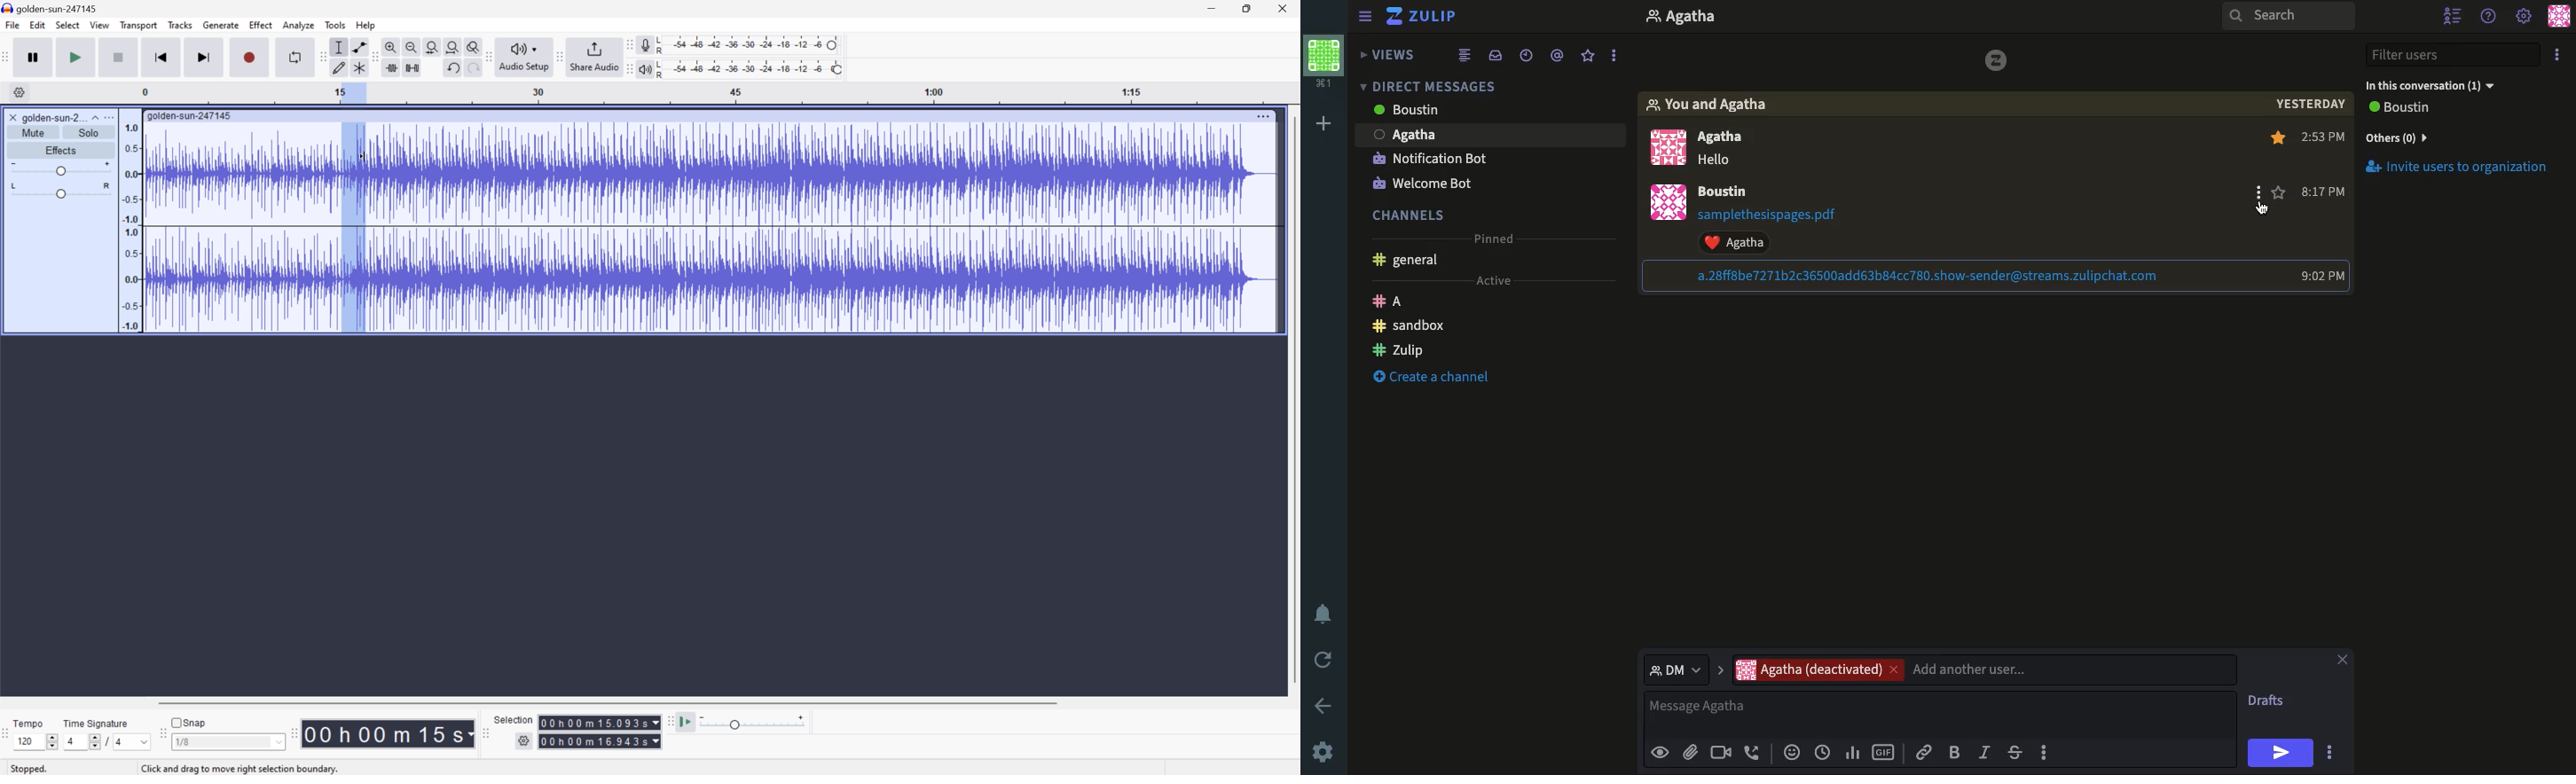 The height and width of the screenshot is (784, 2576). Describe the element at coordinates (1929, 276) in the screenshot. I see `link` at that location.